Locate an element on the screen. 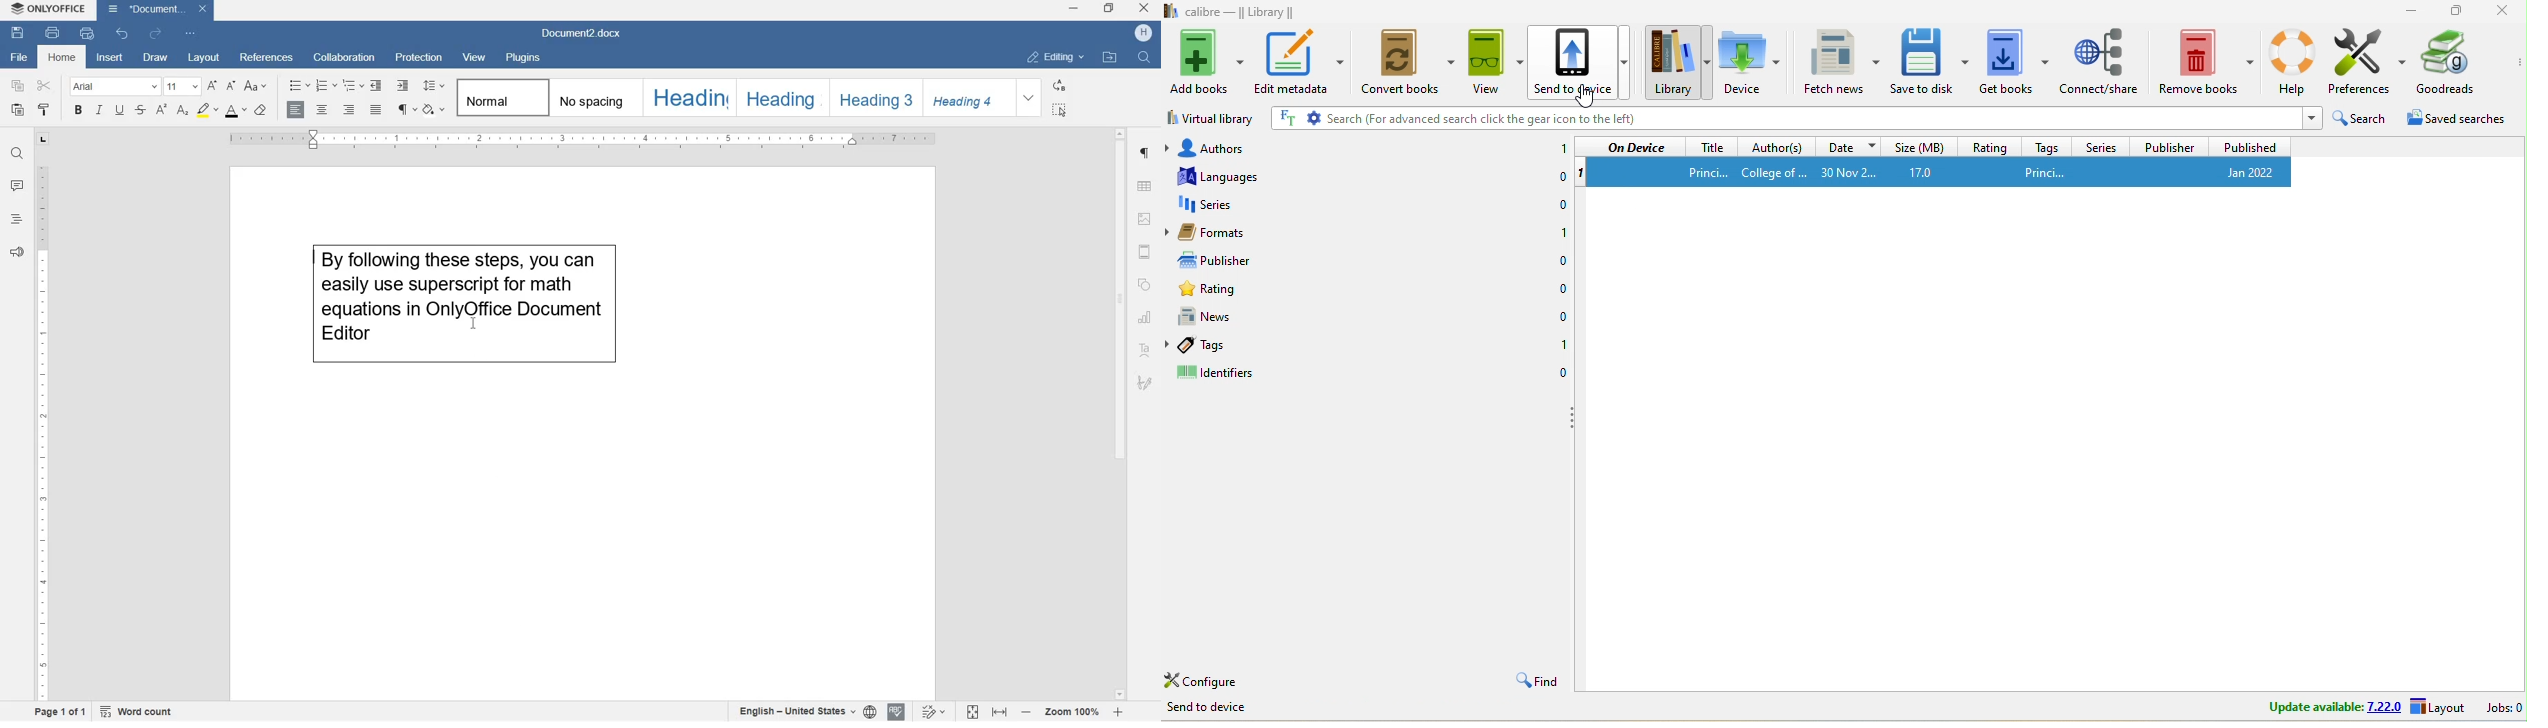  font color is located at coordinates (235, 111).